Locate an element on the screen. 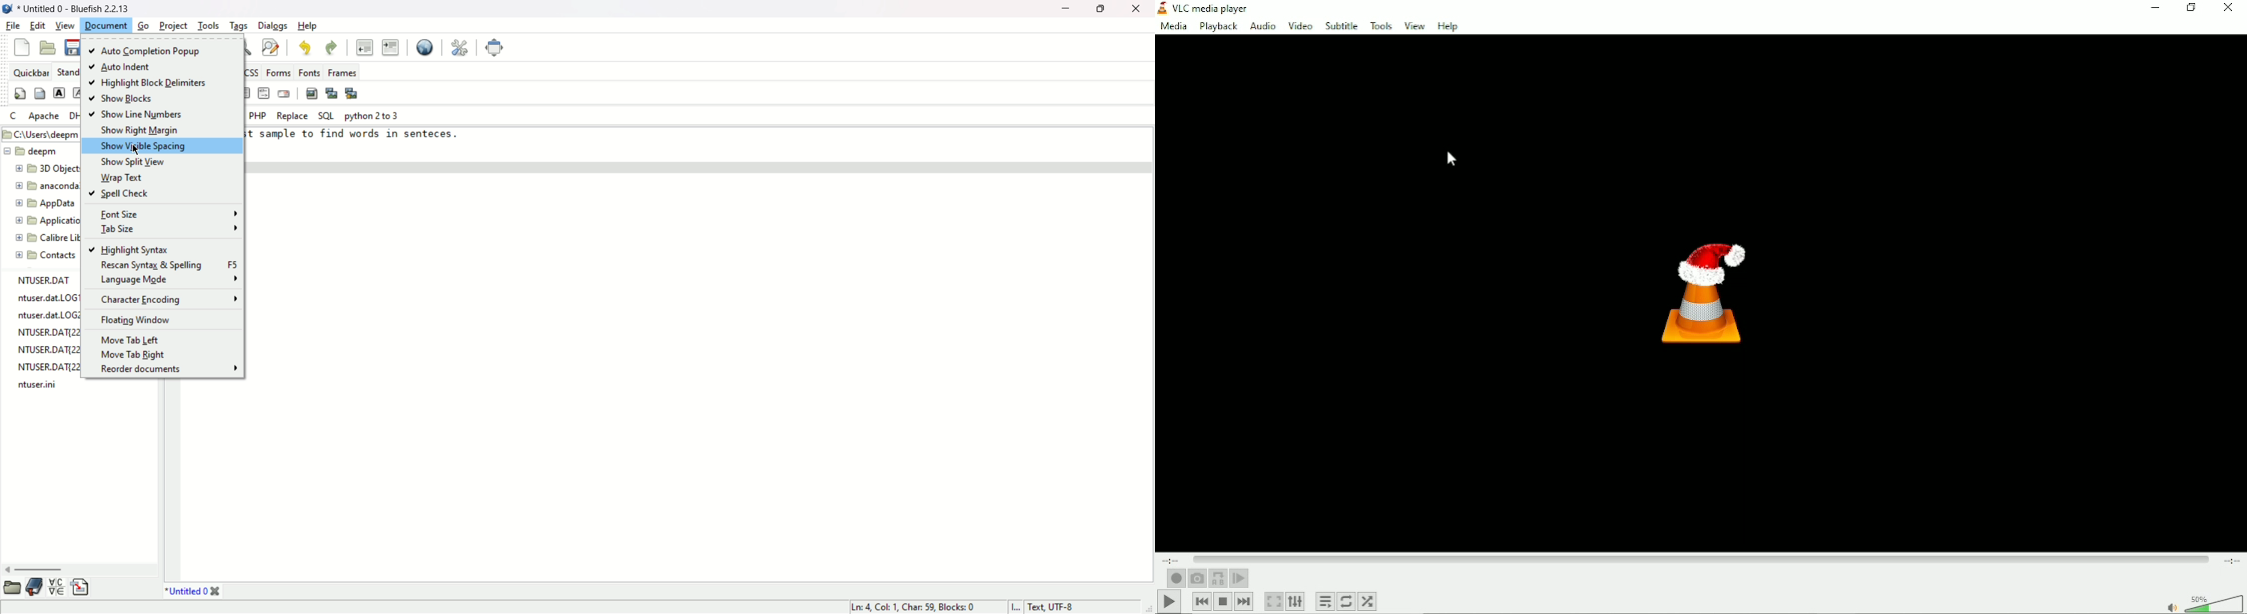 This screenshot has width=2268, height=616. Drag to change size is located at coordinates (1149, 609).